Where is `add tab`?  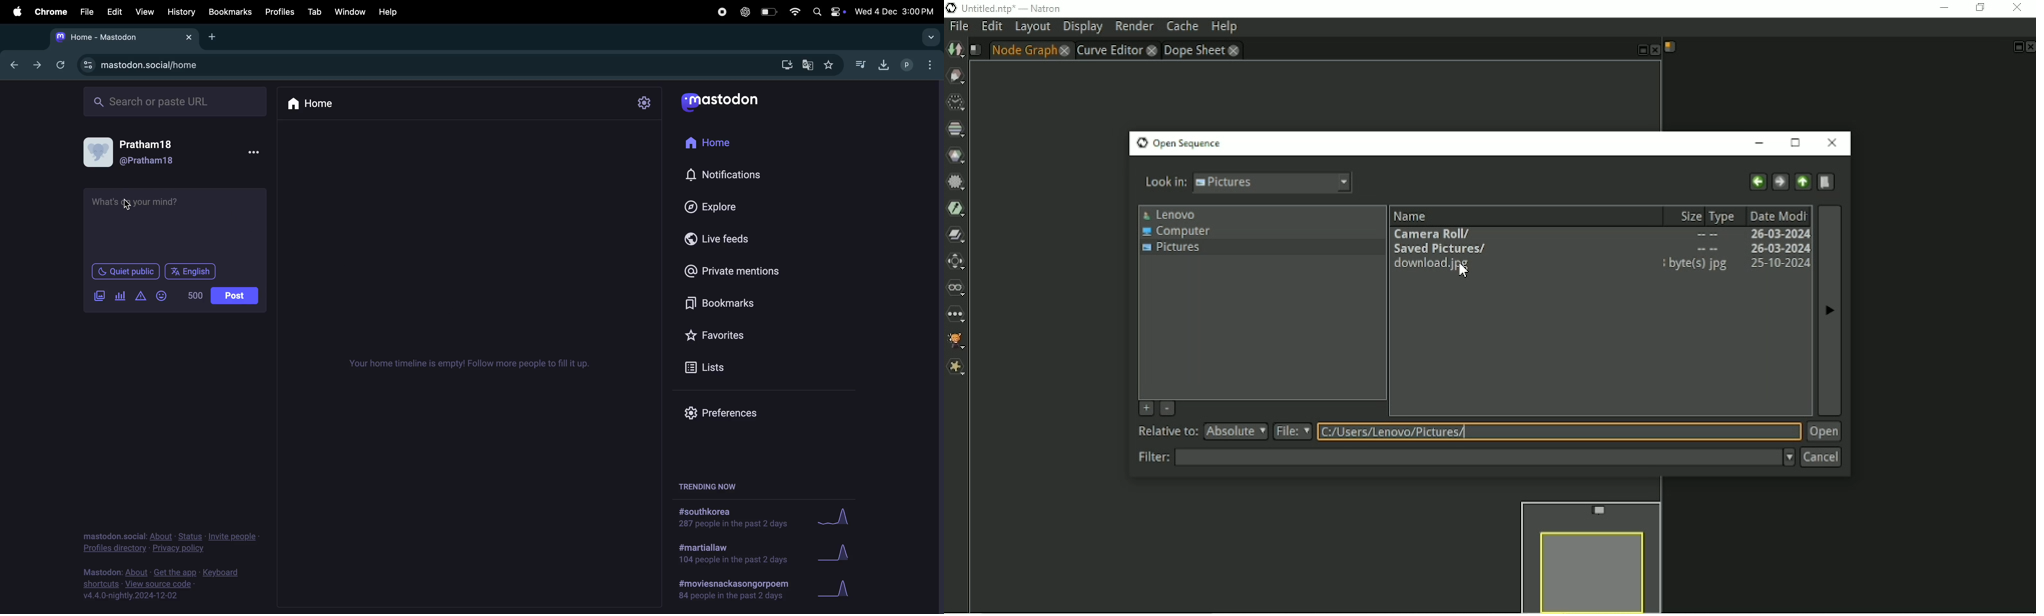 add tab is located at coordinates (217, 38).